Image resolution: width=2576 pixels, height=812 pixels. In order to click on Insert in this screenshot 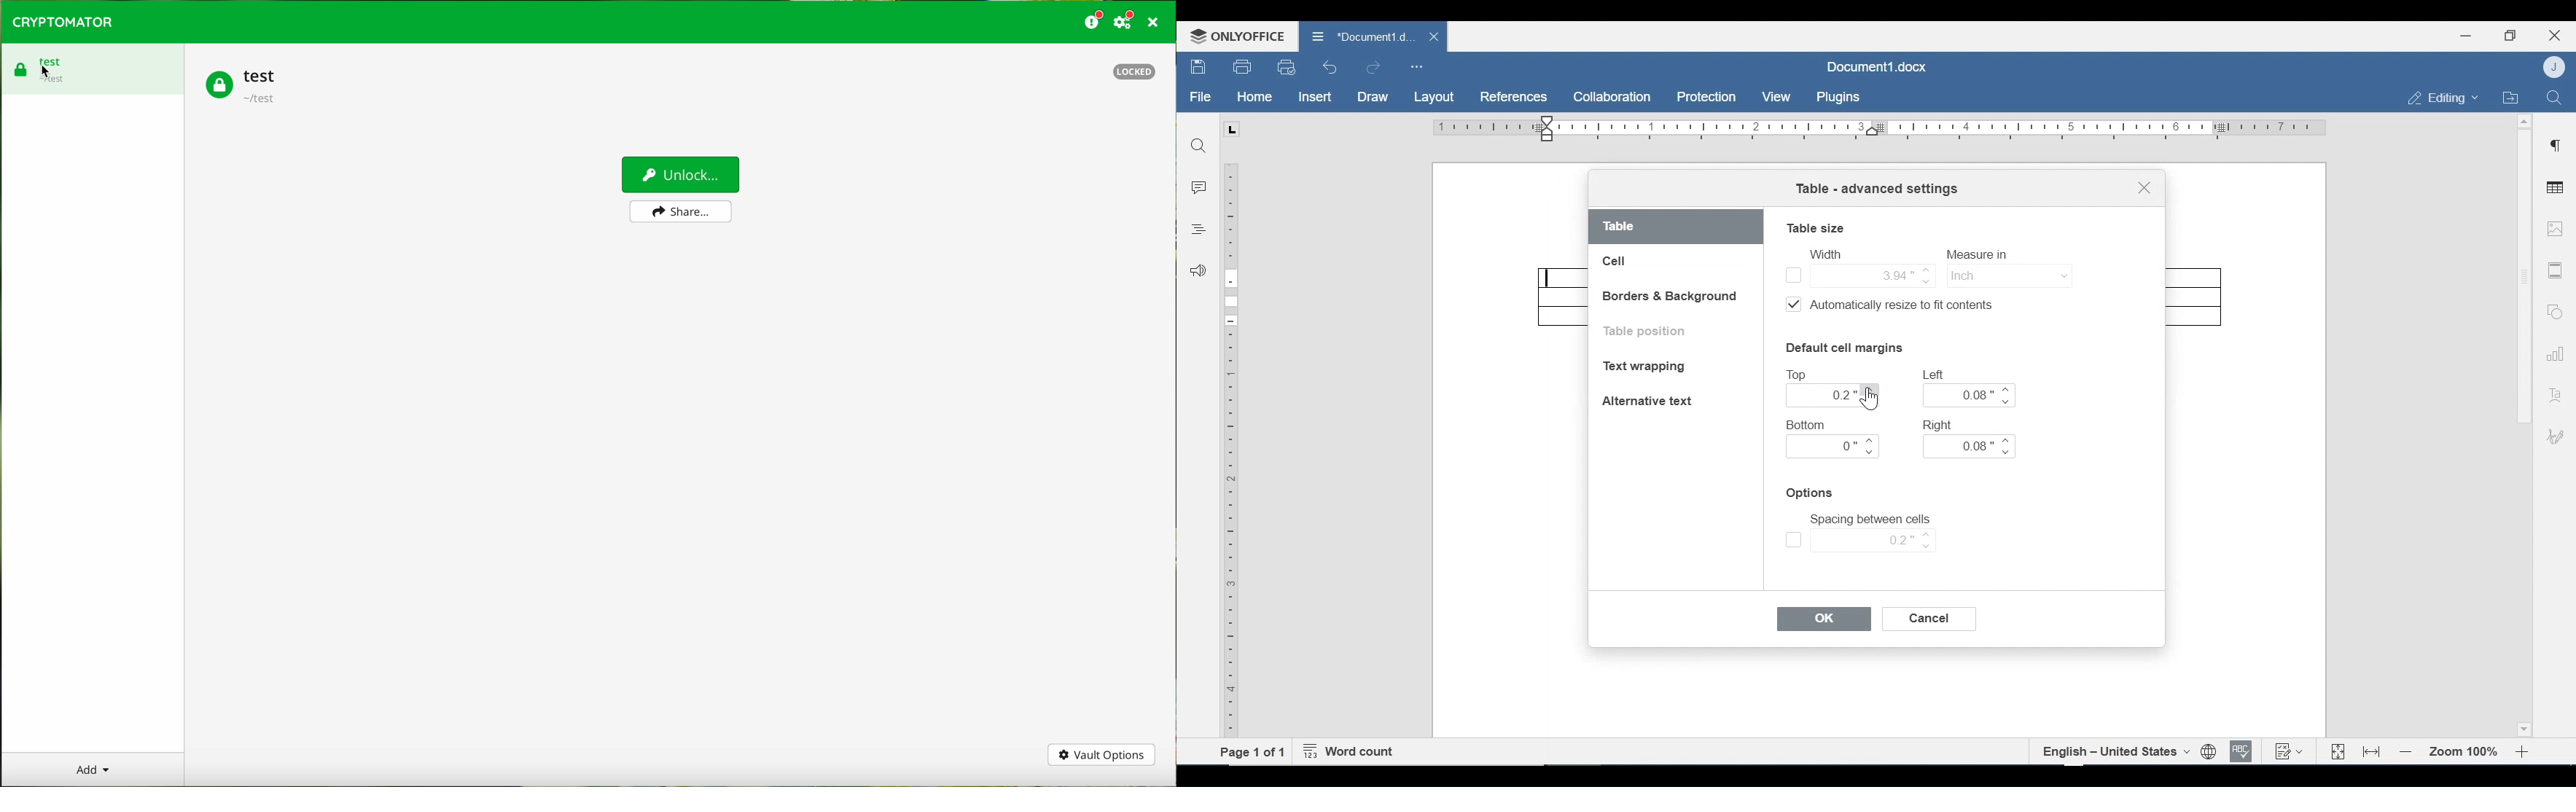, I will do `click(1314, 97)`.